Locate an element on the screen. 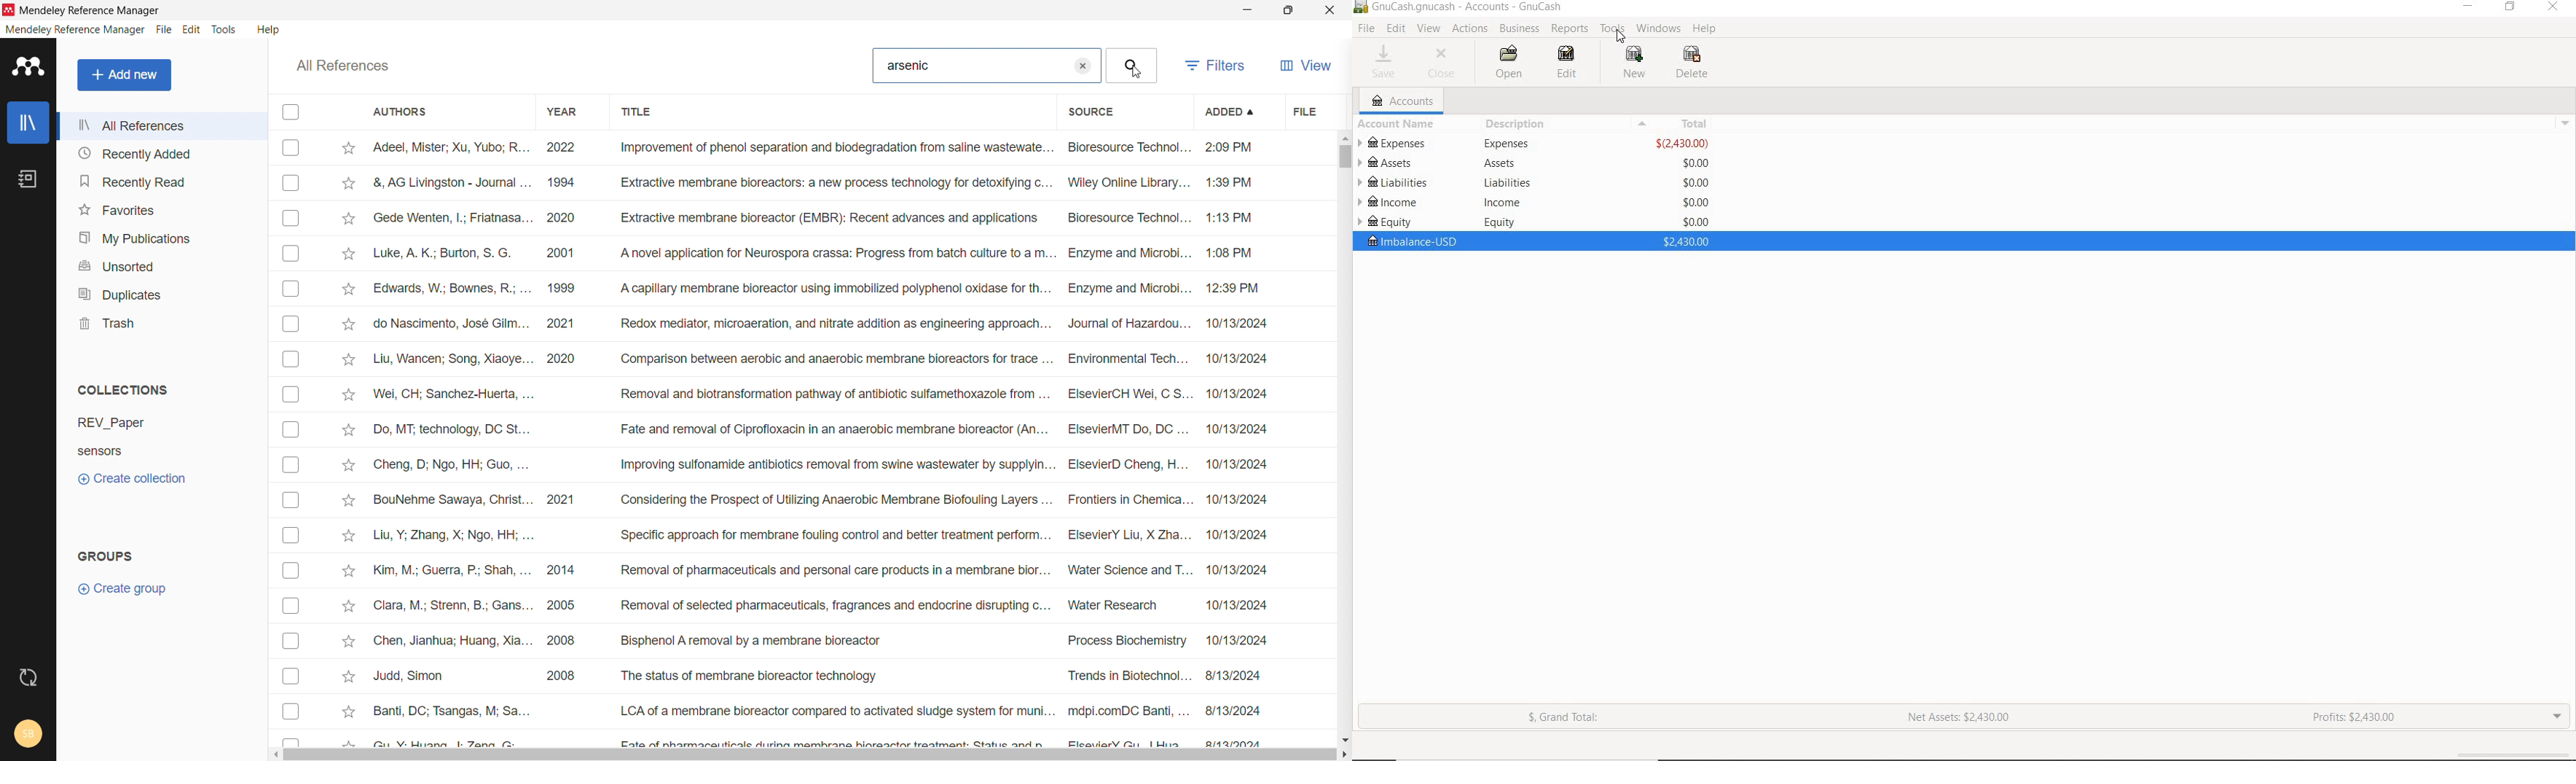 The width and height of the screenshot is (2576, 784). duplicates is located at coordinates (162, 294).